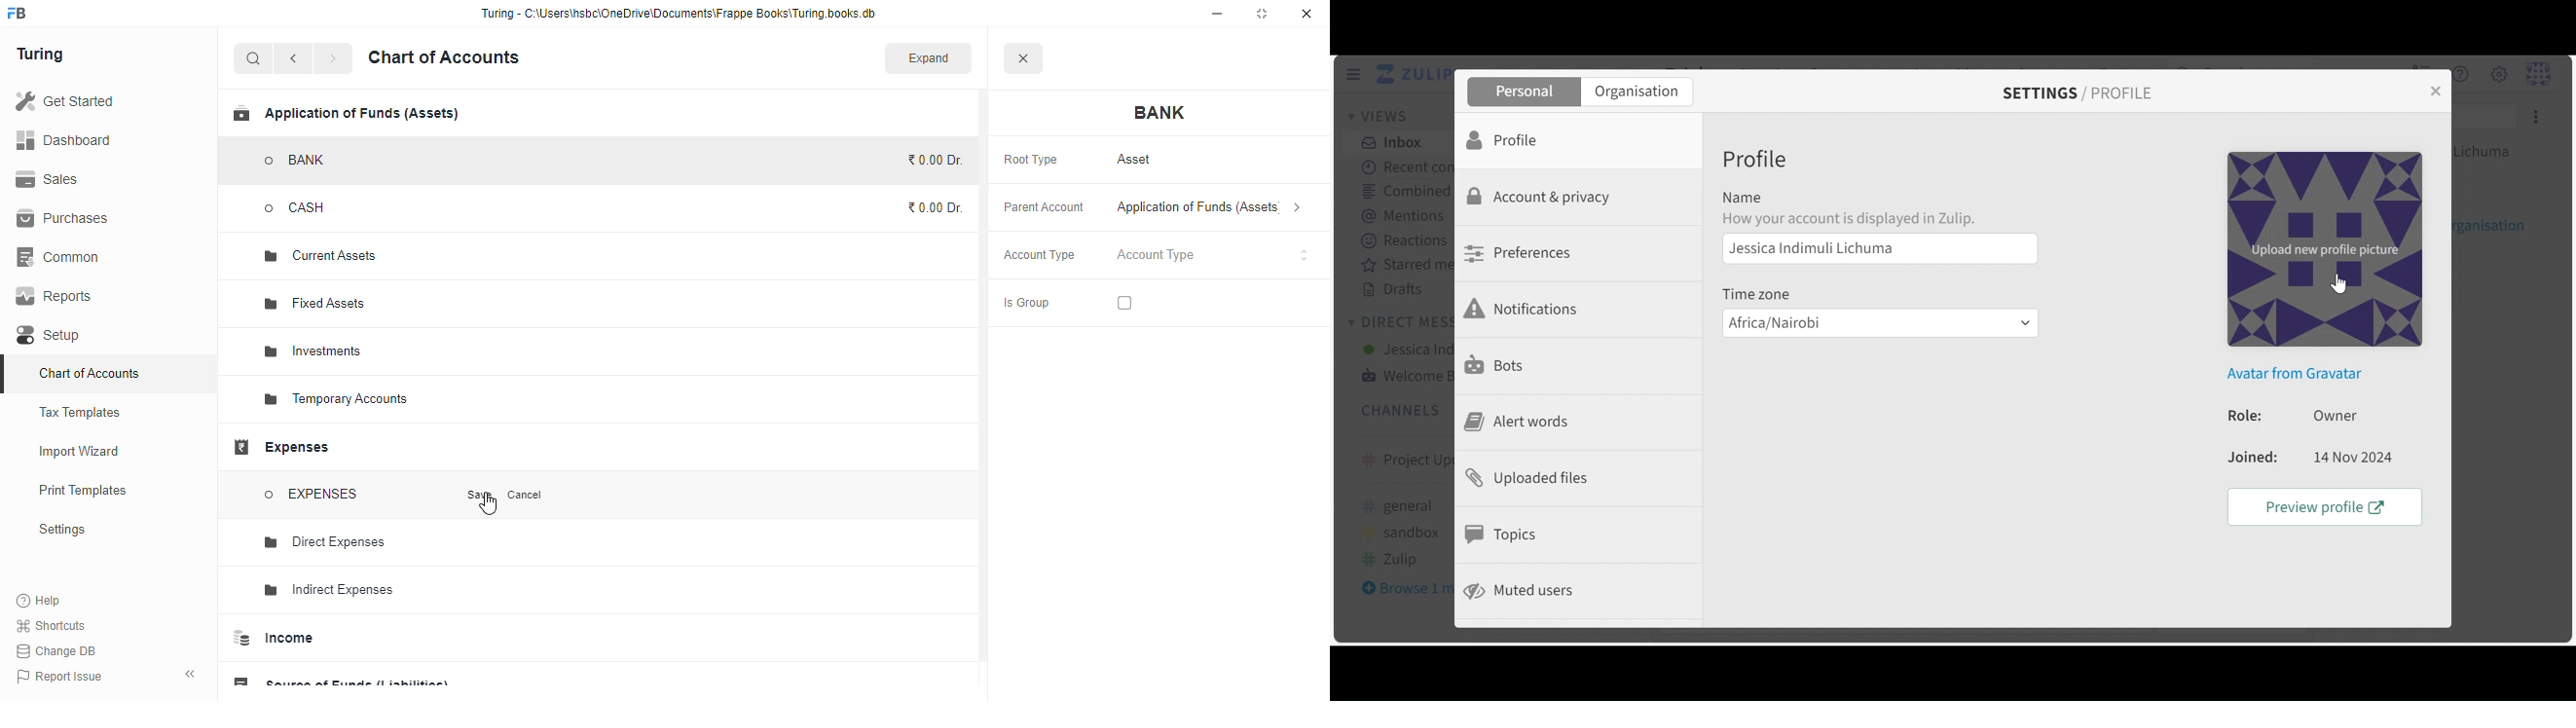 The width and height of the screenshot is (2576, 728). I want to click on checkbox, so click(1124, 303).